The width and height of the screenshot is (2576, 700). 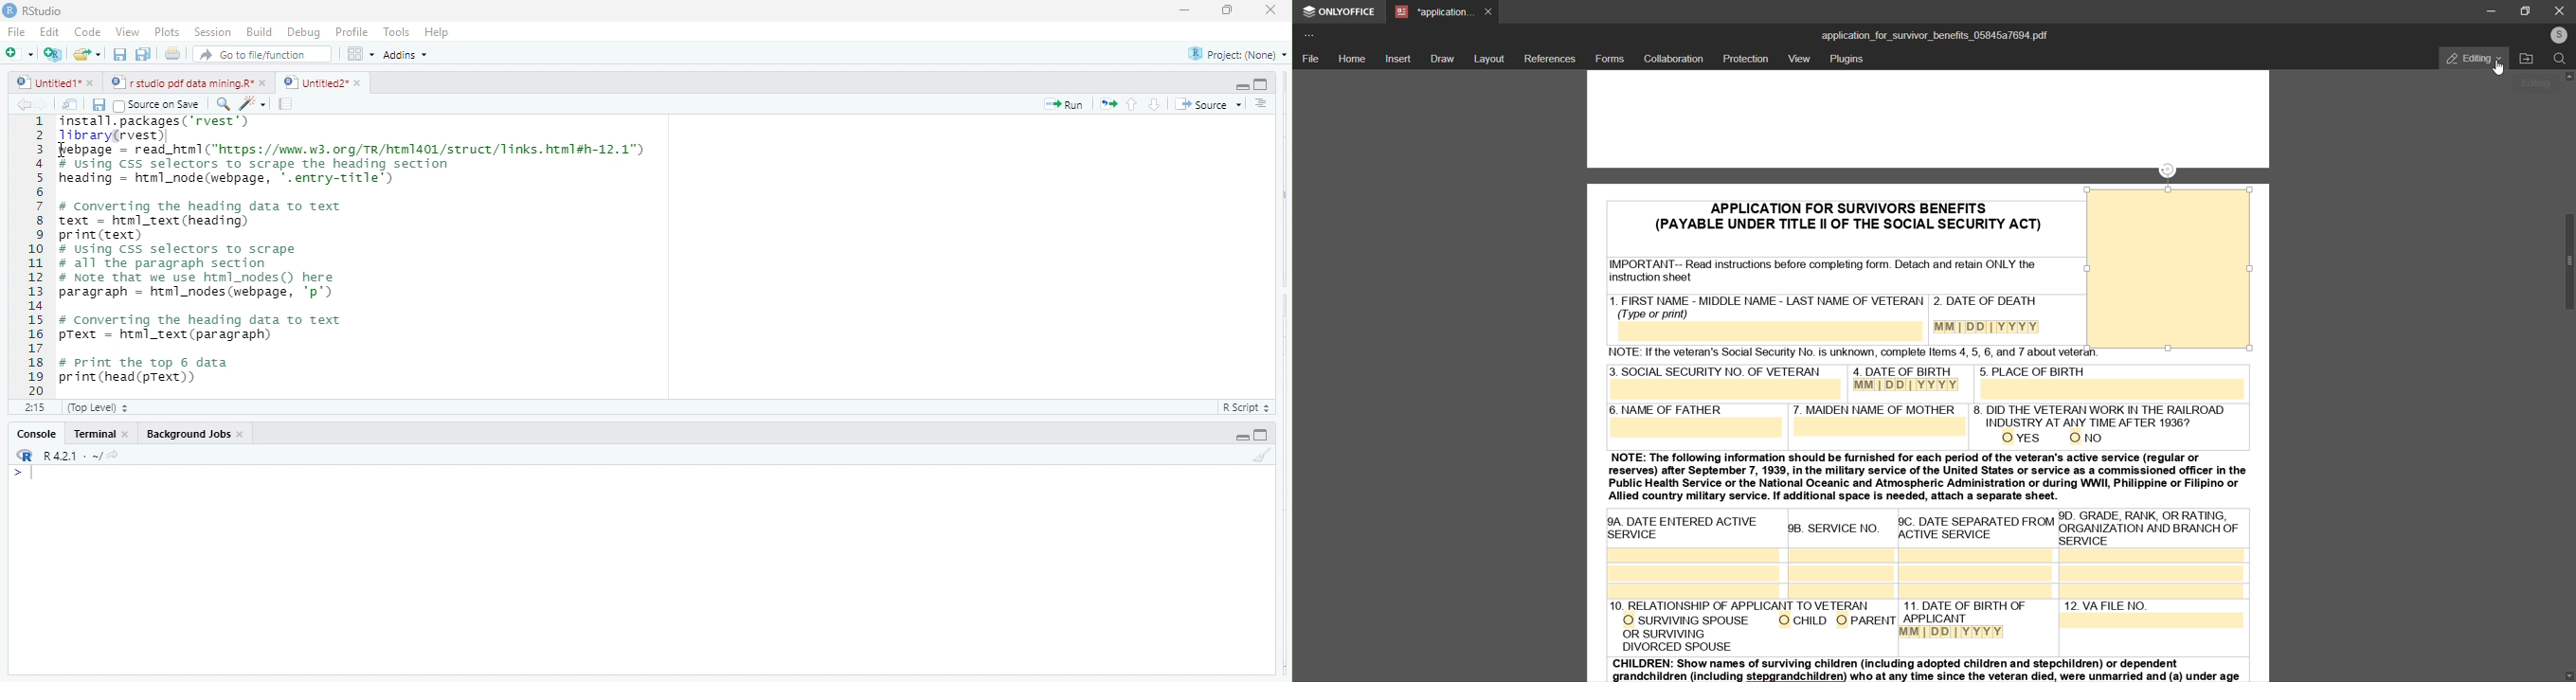 I want to click on  R421: ~/, so click(x=85, y=456).